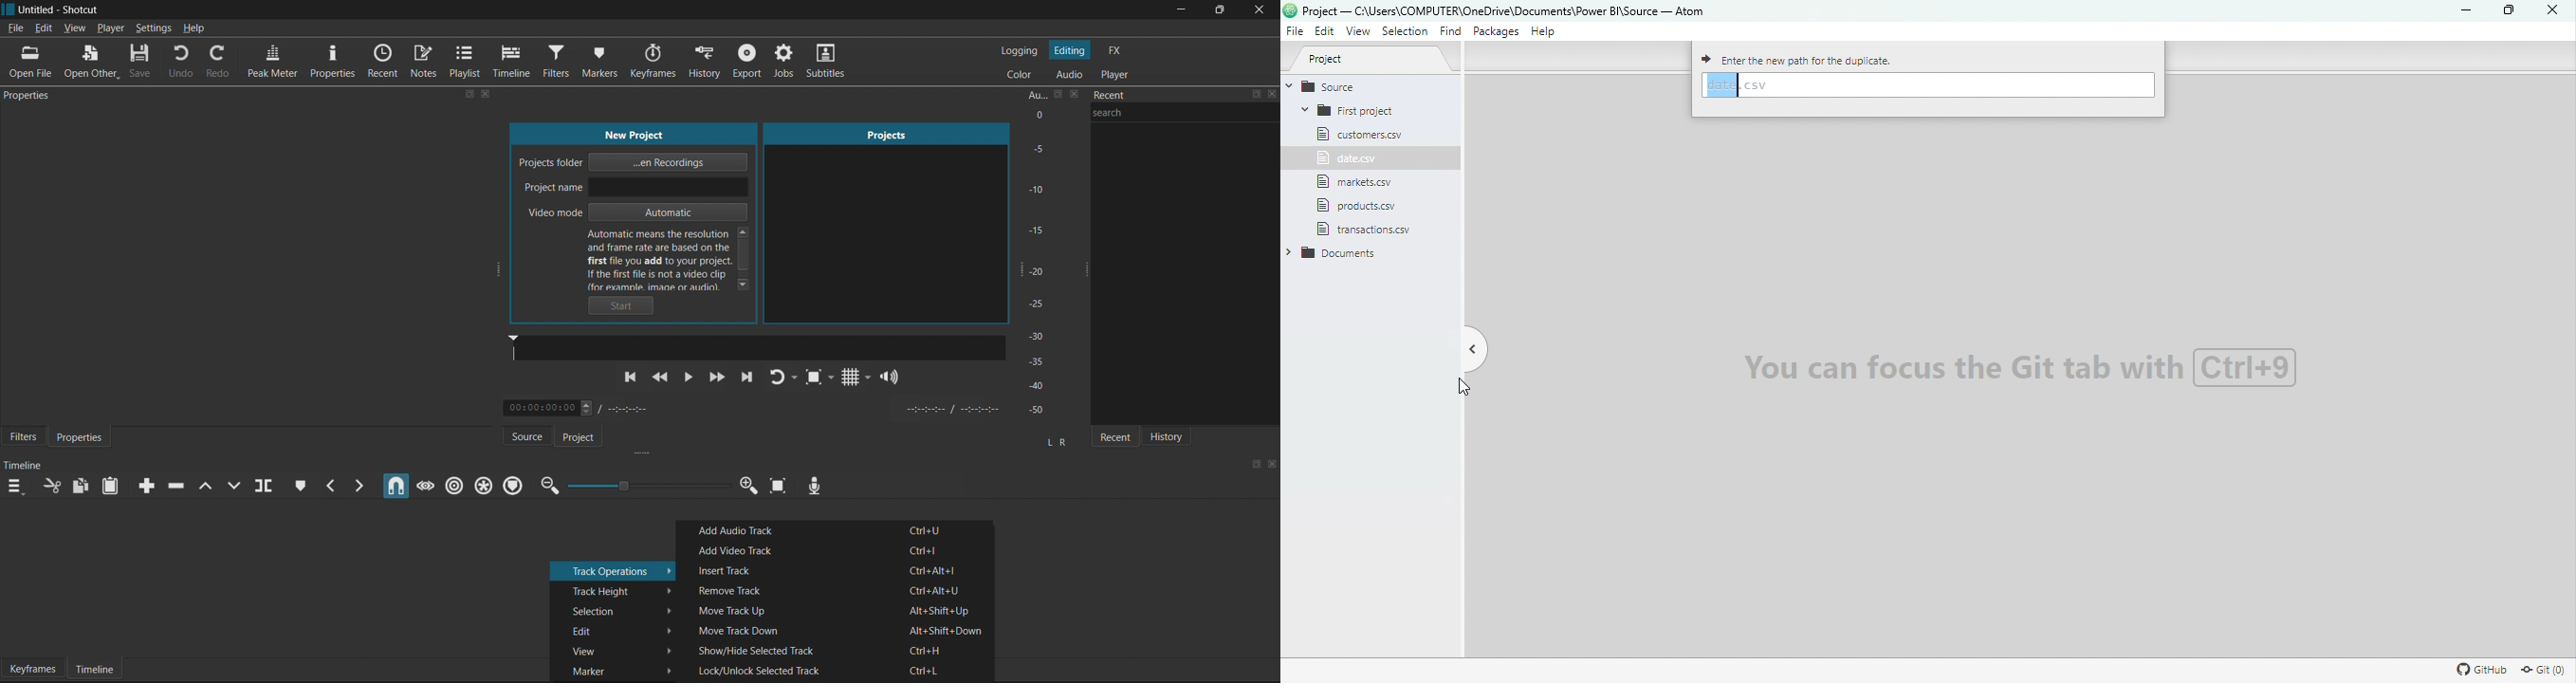 This screenshot has width=2576, height=700. What do you see at coordinates (110, 27) in the screenshot?
I see `Player` at bounding box center [110, 27].